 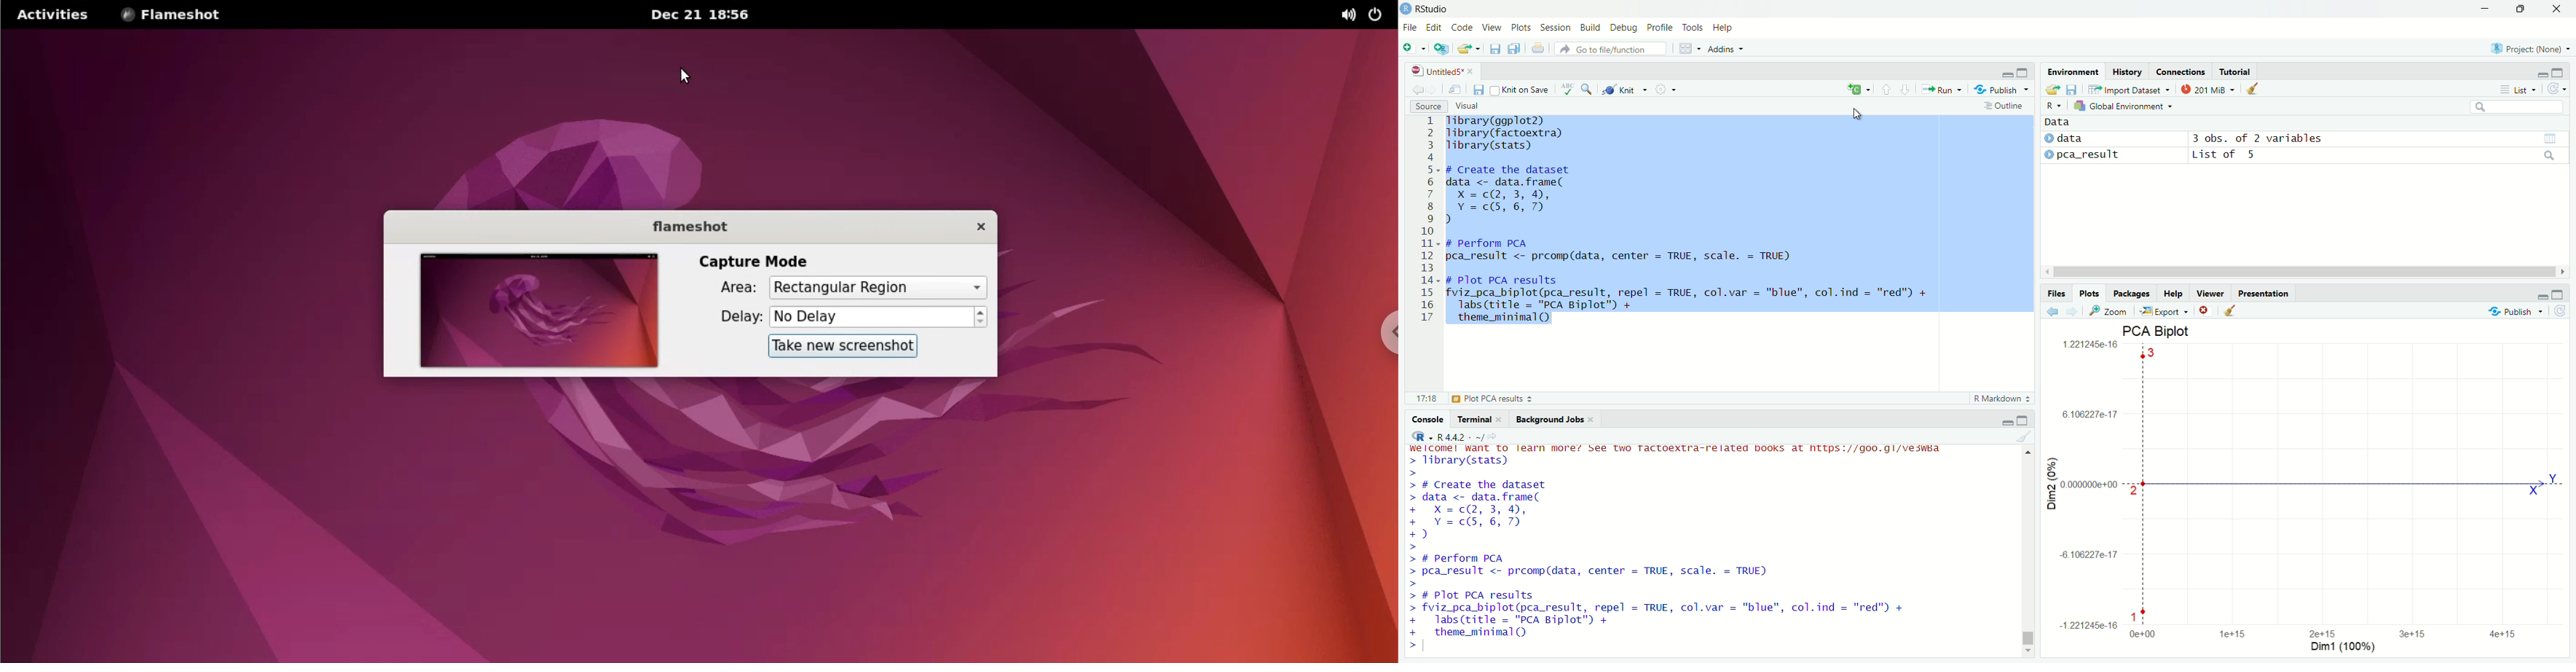 What do you see at coordinates (2542, 73) in the screenshot?
I see `minimize` at bounding box center [2542, 73].